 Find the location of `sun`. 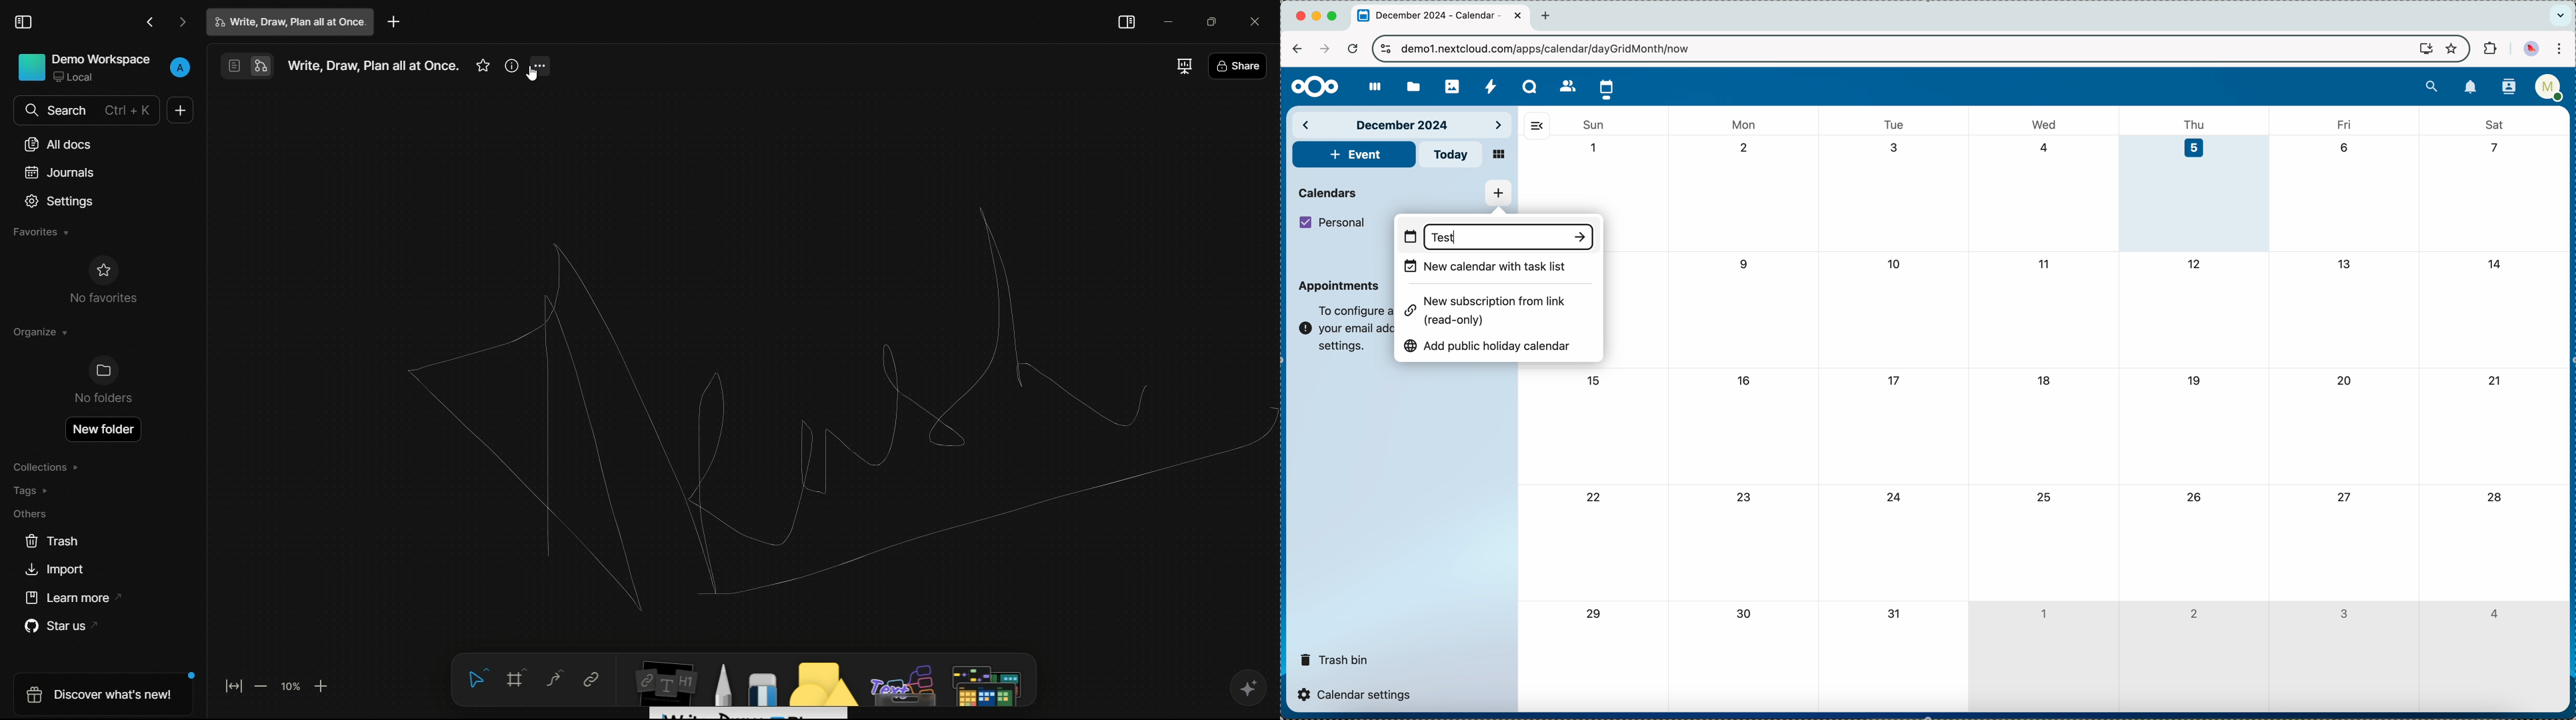

sun is located at coordinates (1593, 125).